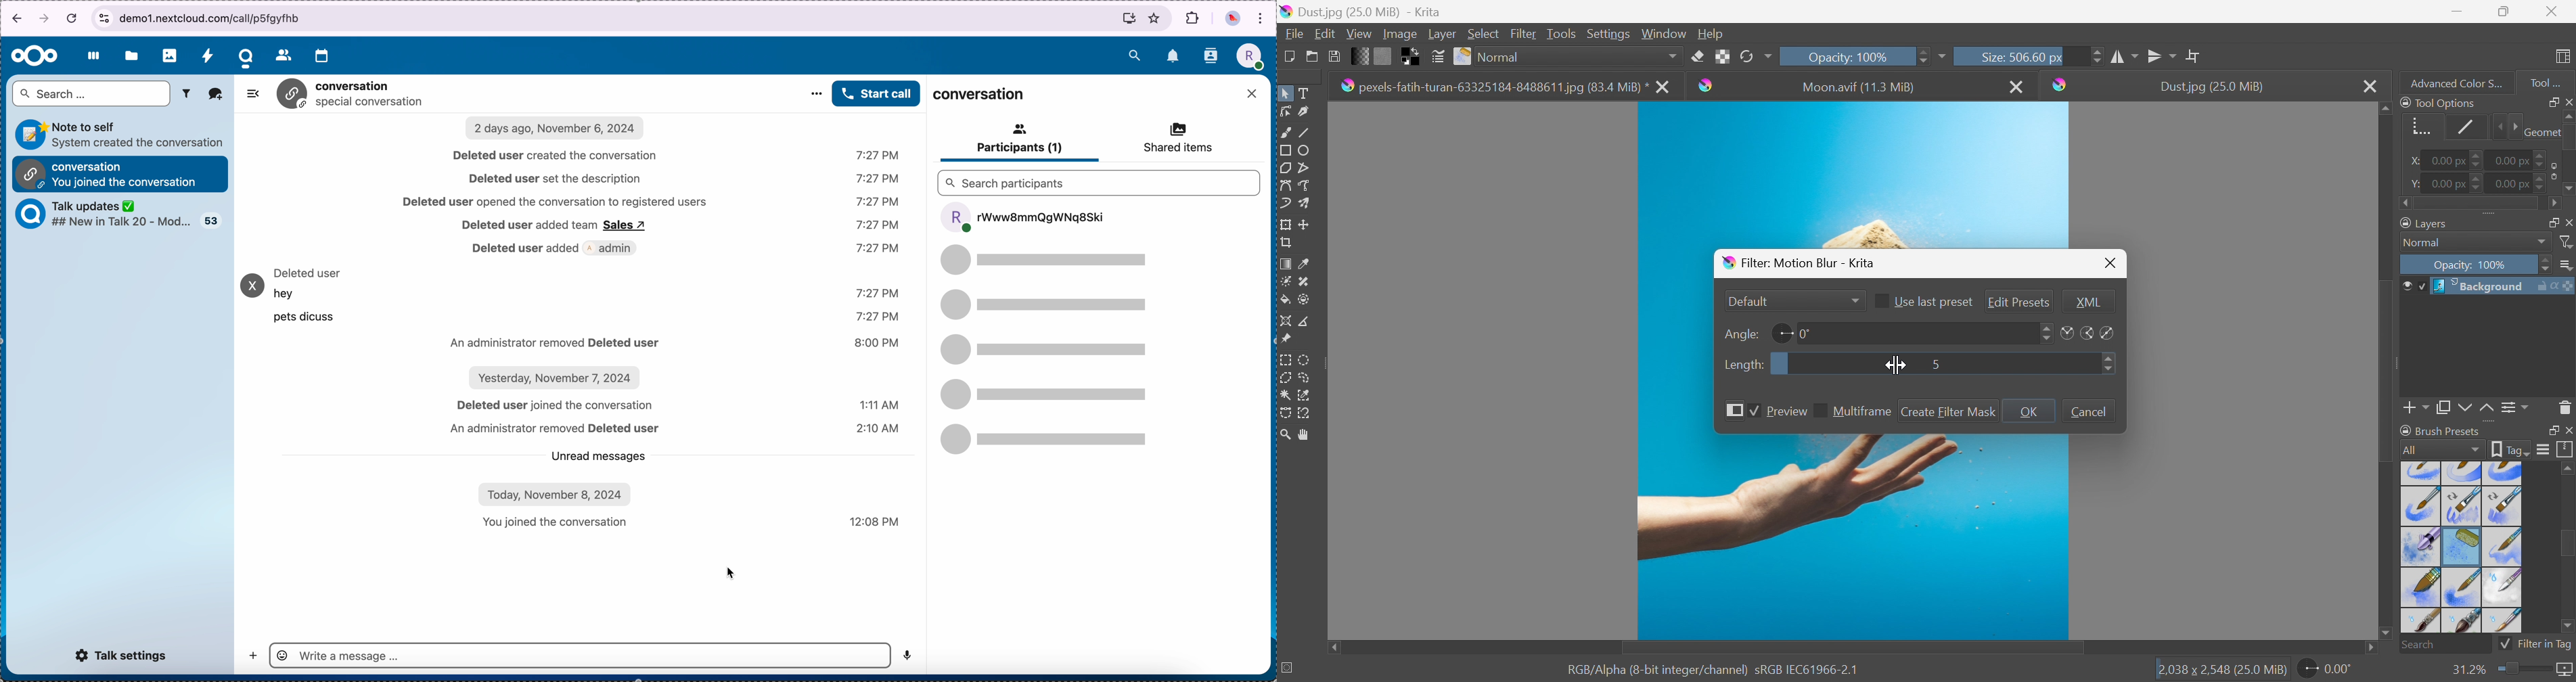  What do you see at coordinates (215, 94) in the screenshot?
I see `add` at bounding box center [215, 94].